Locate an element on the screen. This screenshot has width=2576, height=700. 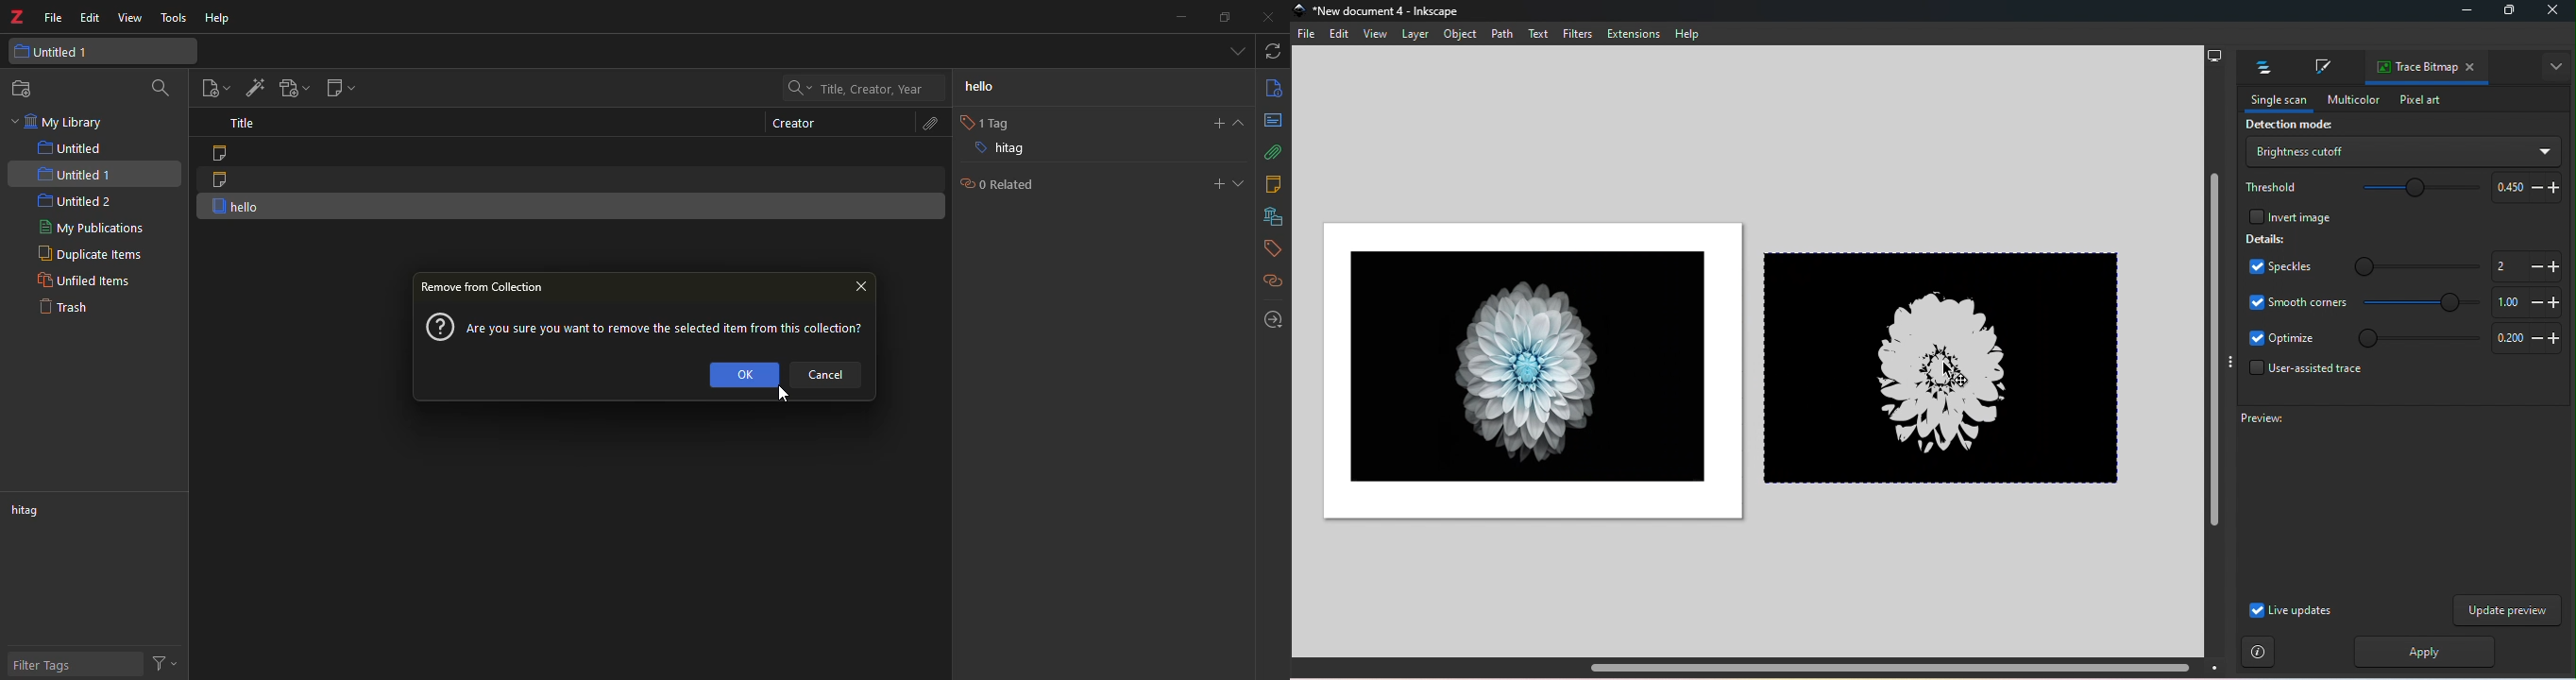
Update preview is located at coordinates (2507, 610).